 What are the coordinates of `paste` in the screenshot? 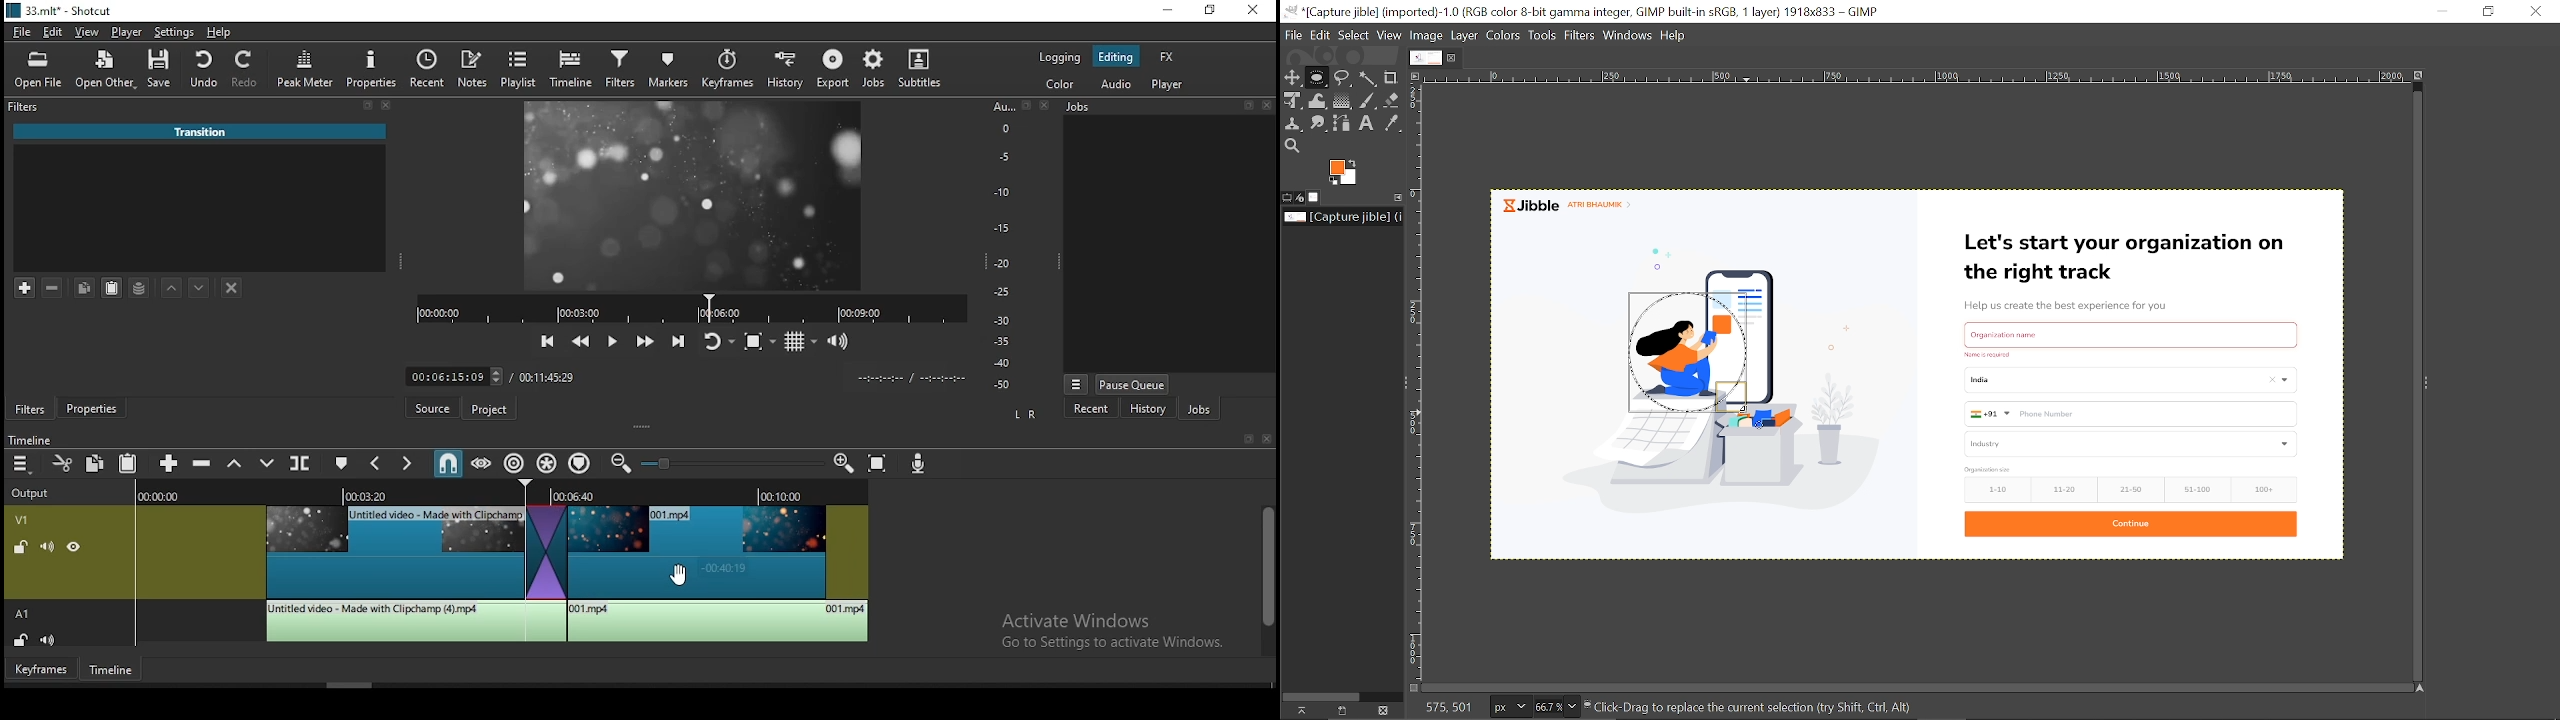 It's located at (127, 462).